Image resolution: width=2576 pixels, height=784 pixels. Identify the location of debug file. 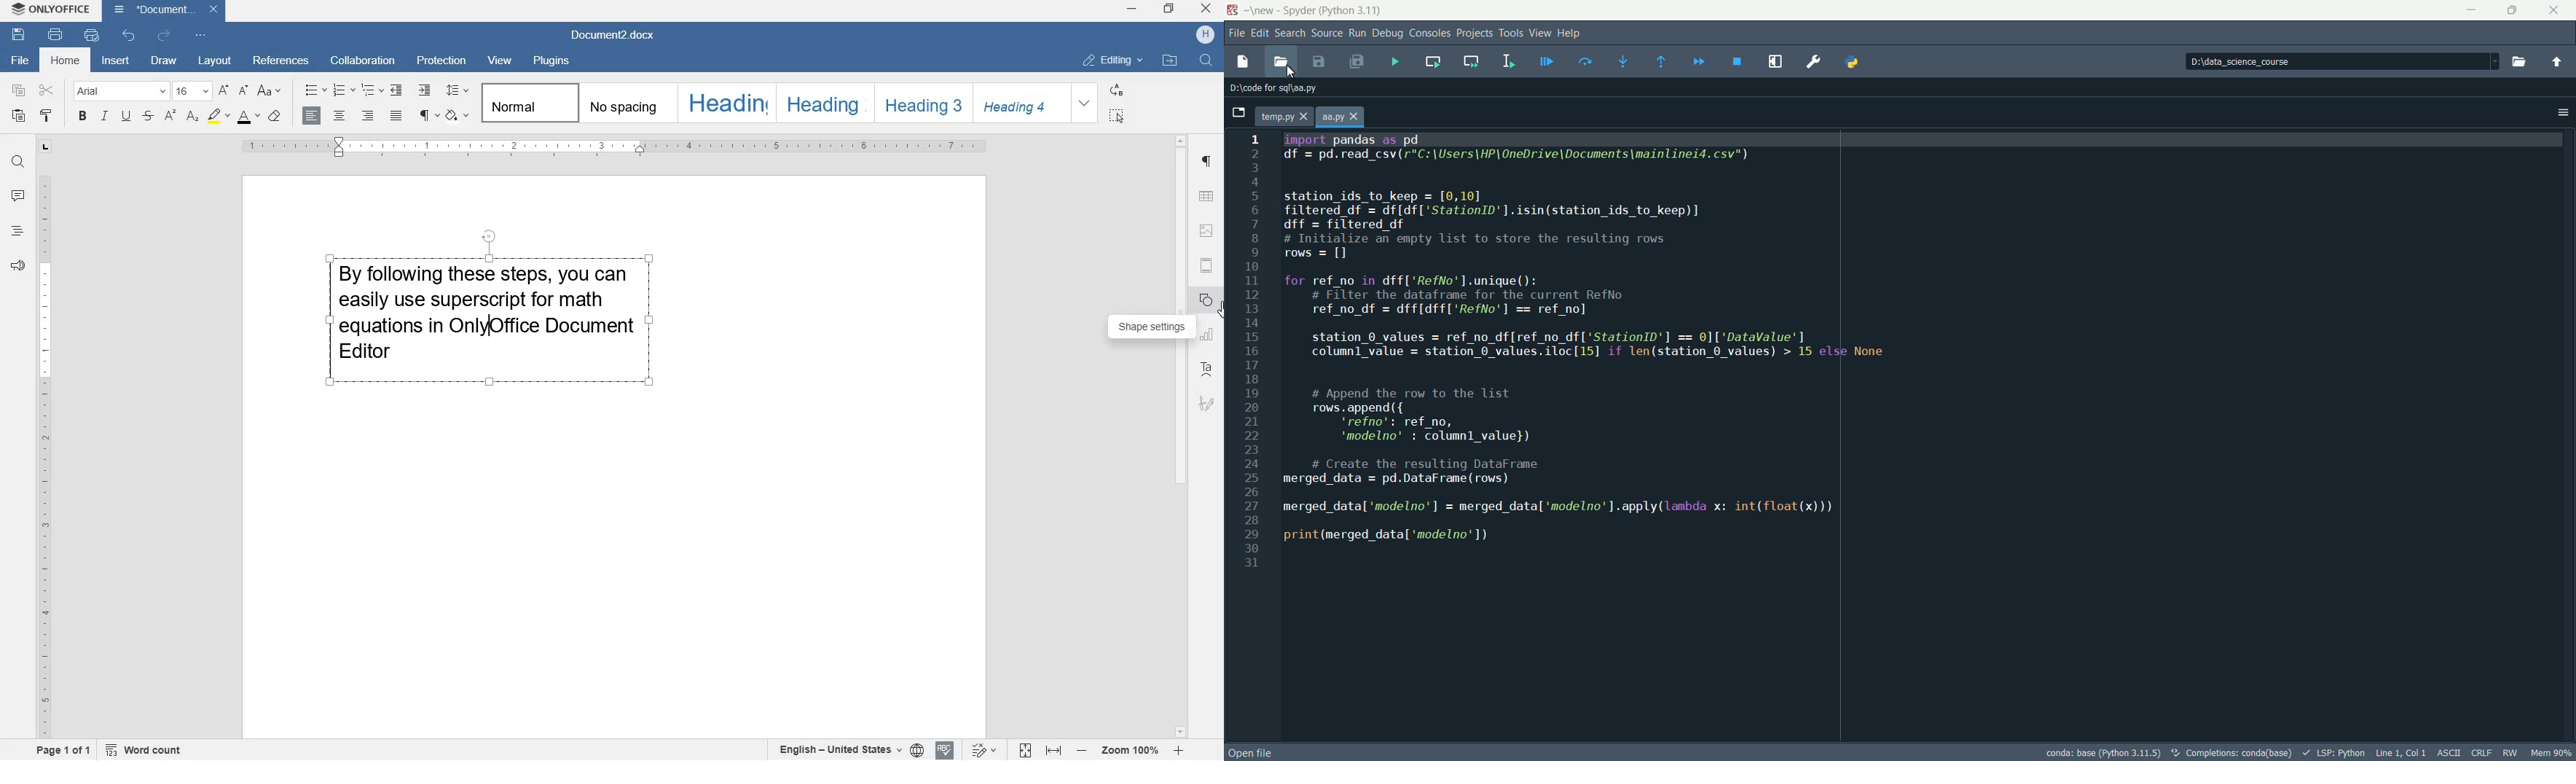
(1544, 61).